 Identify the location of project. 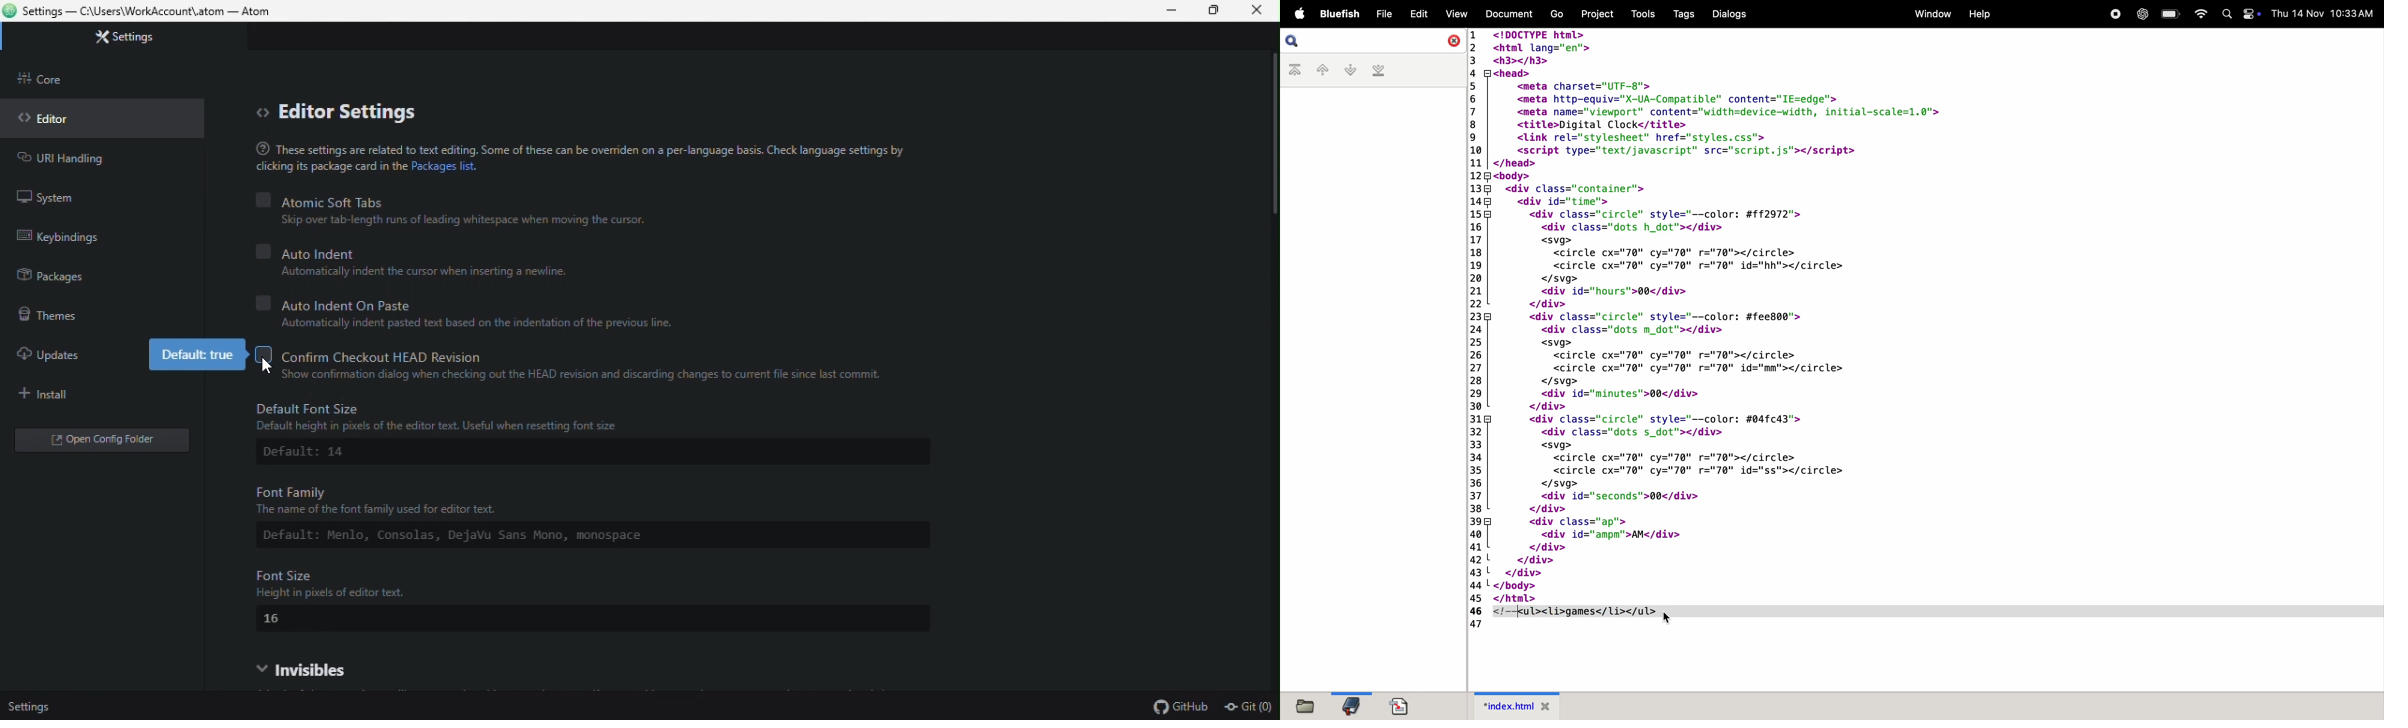
(1596, 15).